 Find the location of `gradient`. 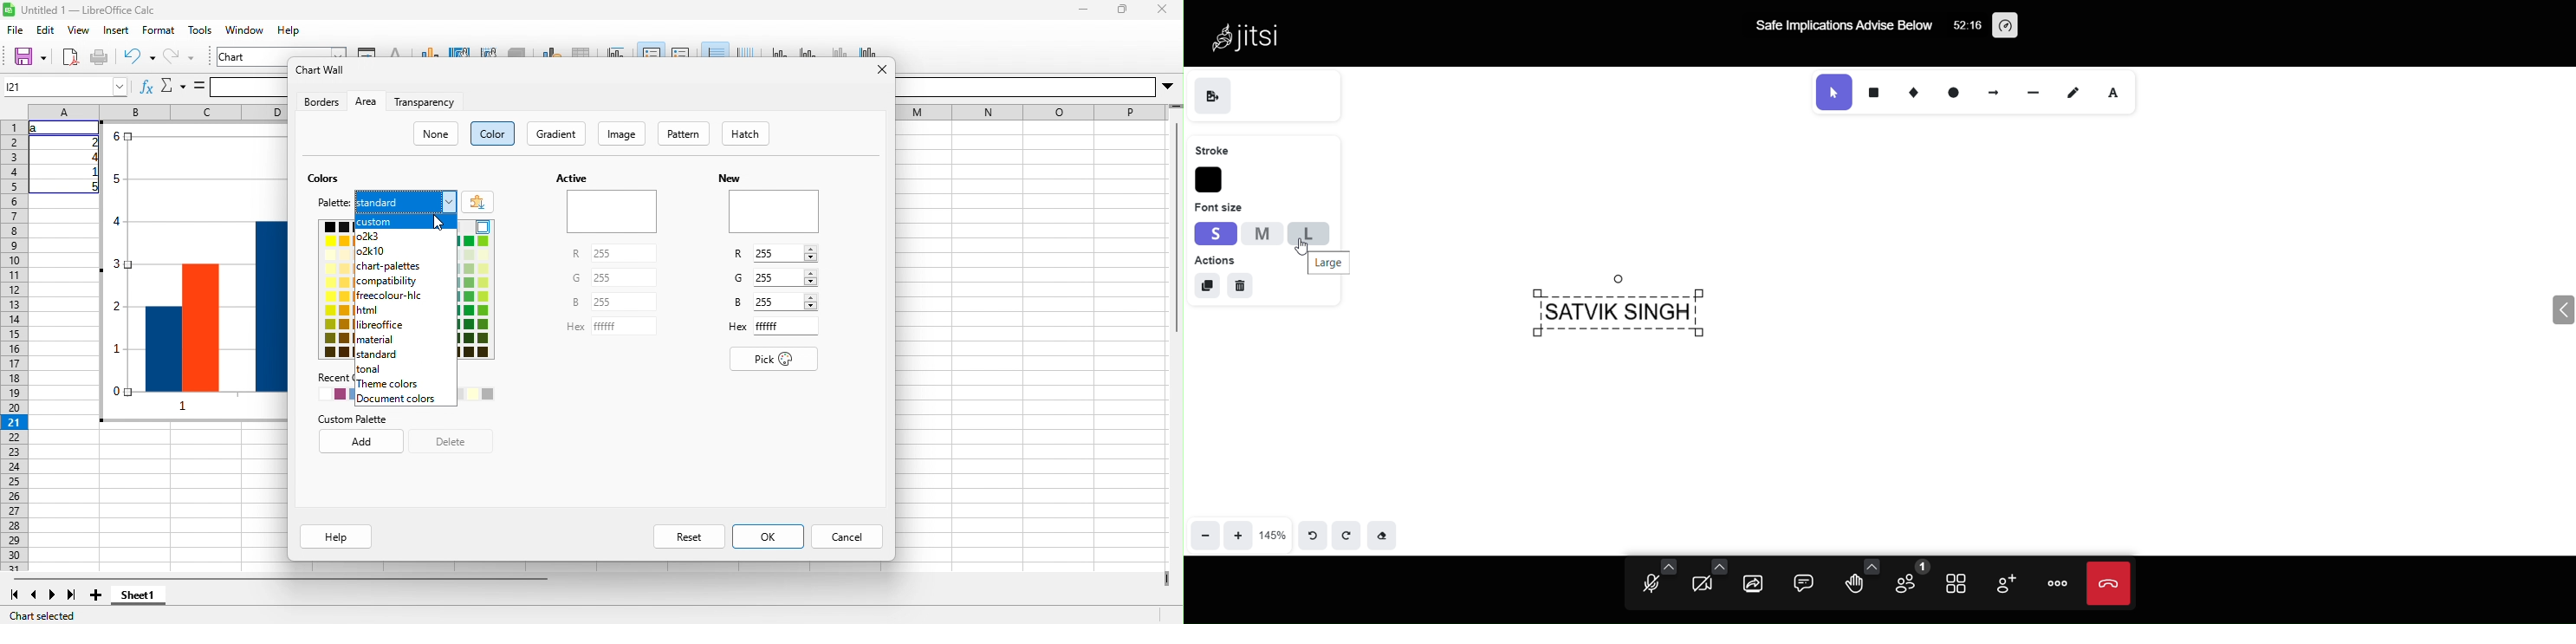

gradient is located at coordinates (556, 133).